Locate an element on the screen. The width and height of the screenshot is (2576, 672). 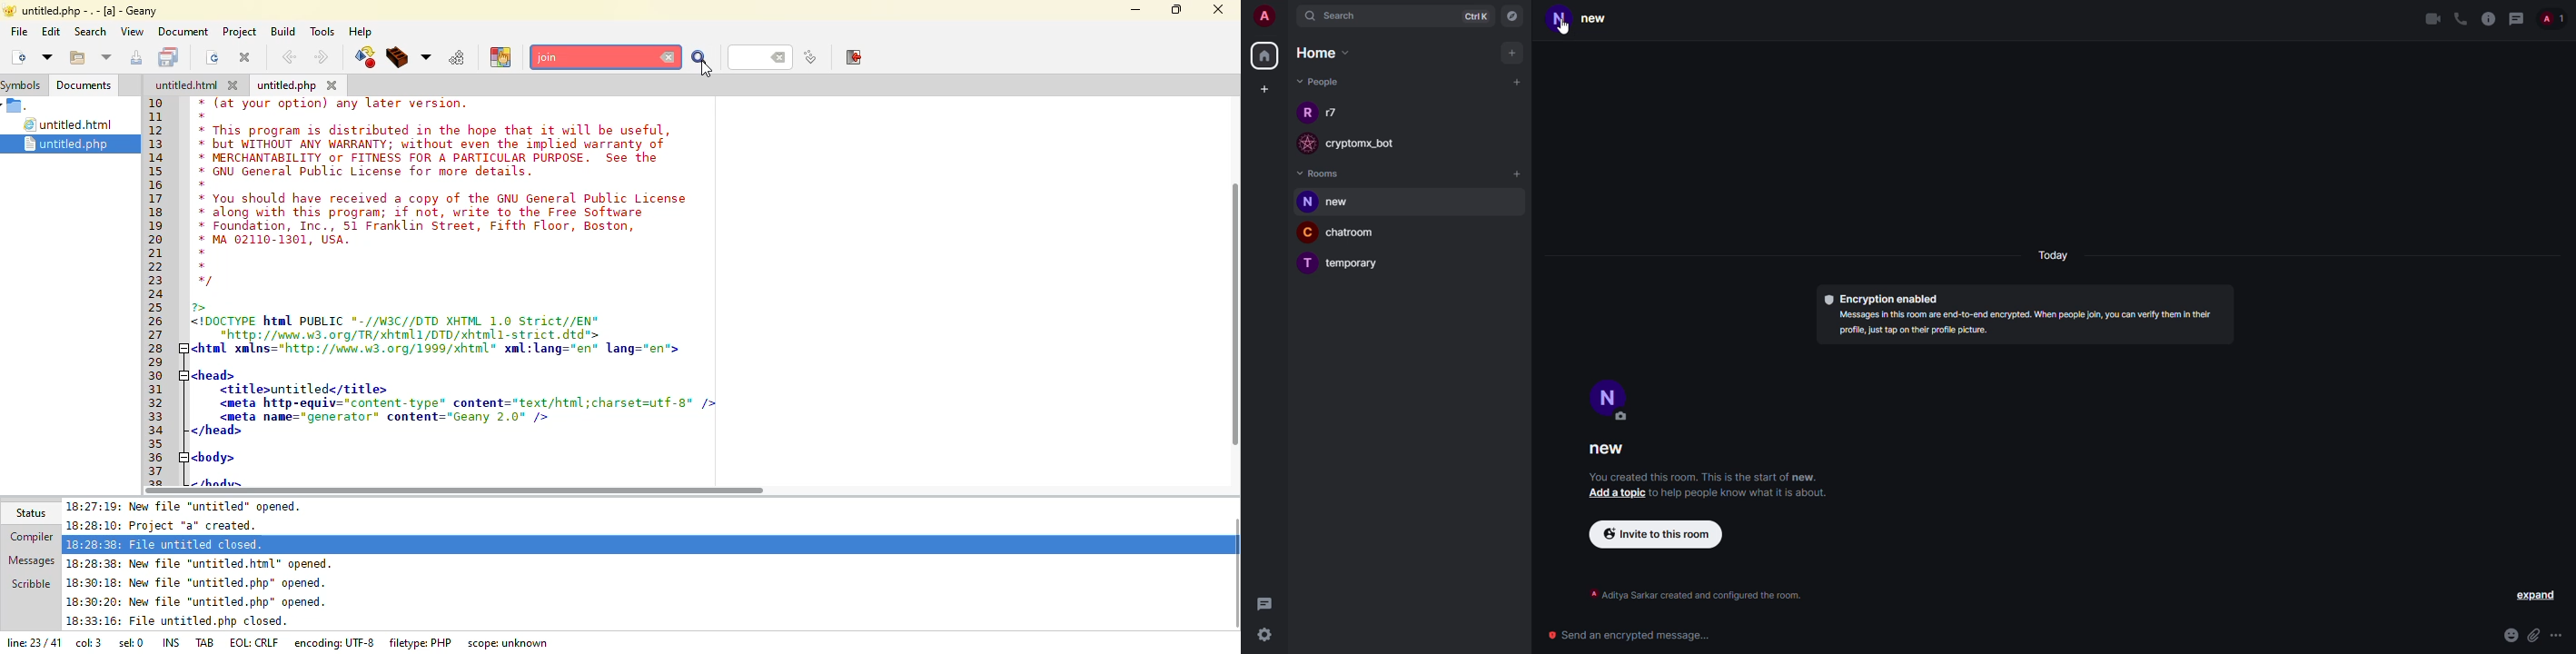
18:28:10: project "a" created. is located at coordinates (171, 525).